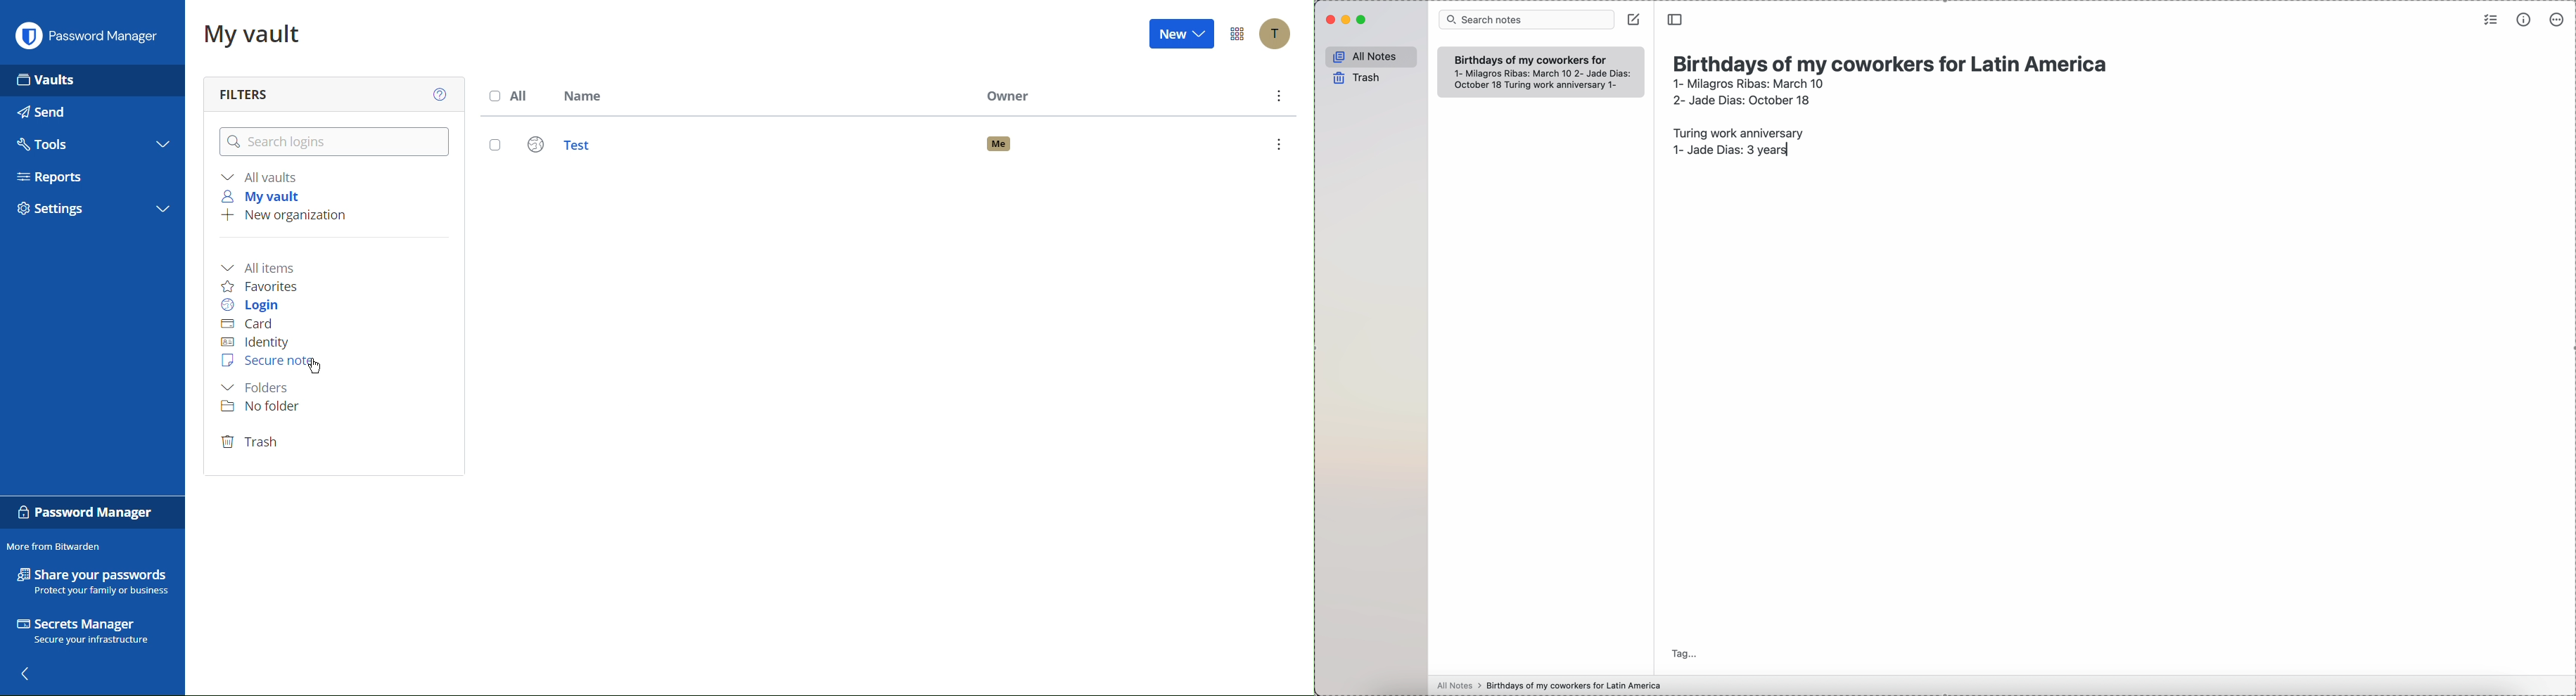  Describe the element at coordinates (1362, 20) in the screenshot. I see `maximize Simplenote` at that location.